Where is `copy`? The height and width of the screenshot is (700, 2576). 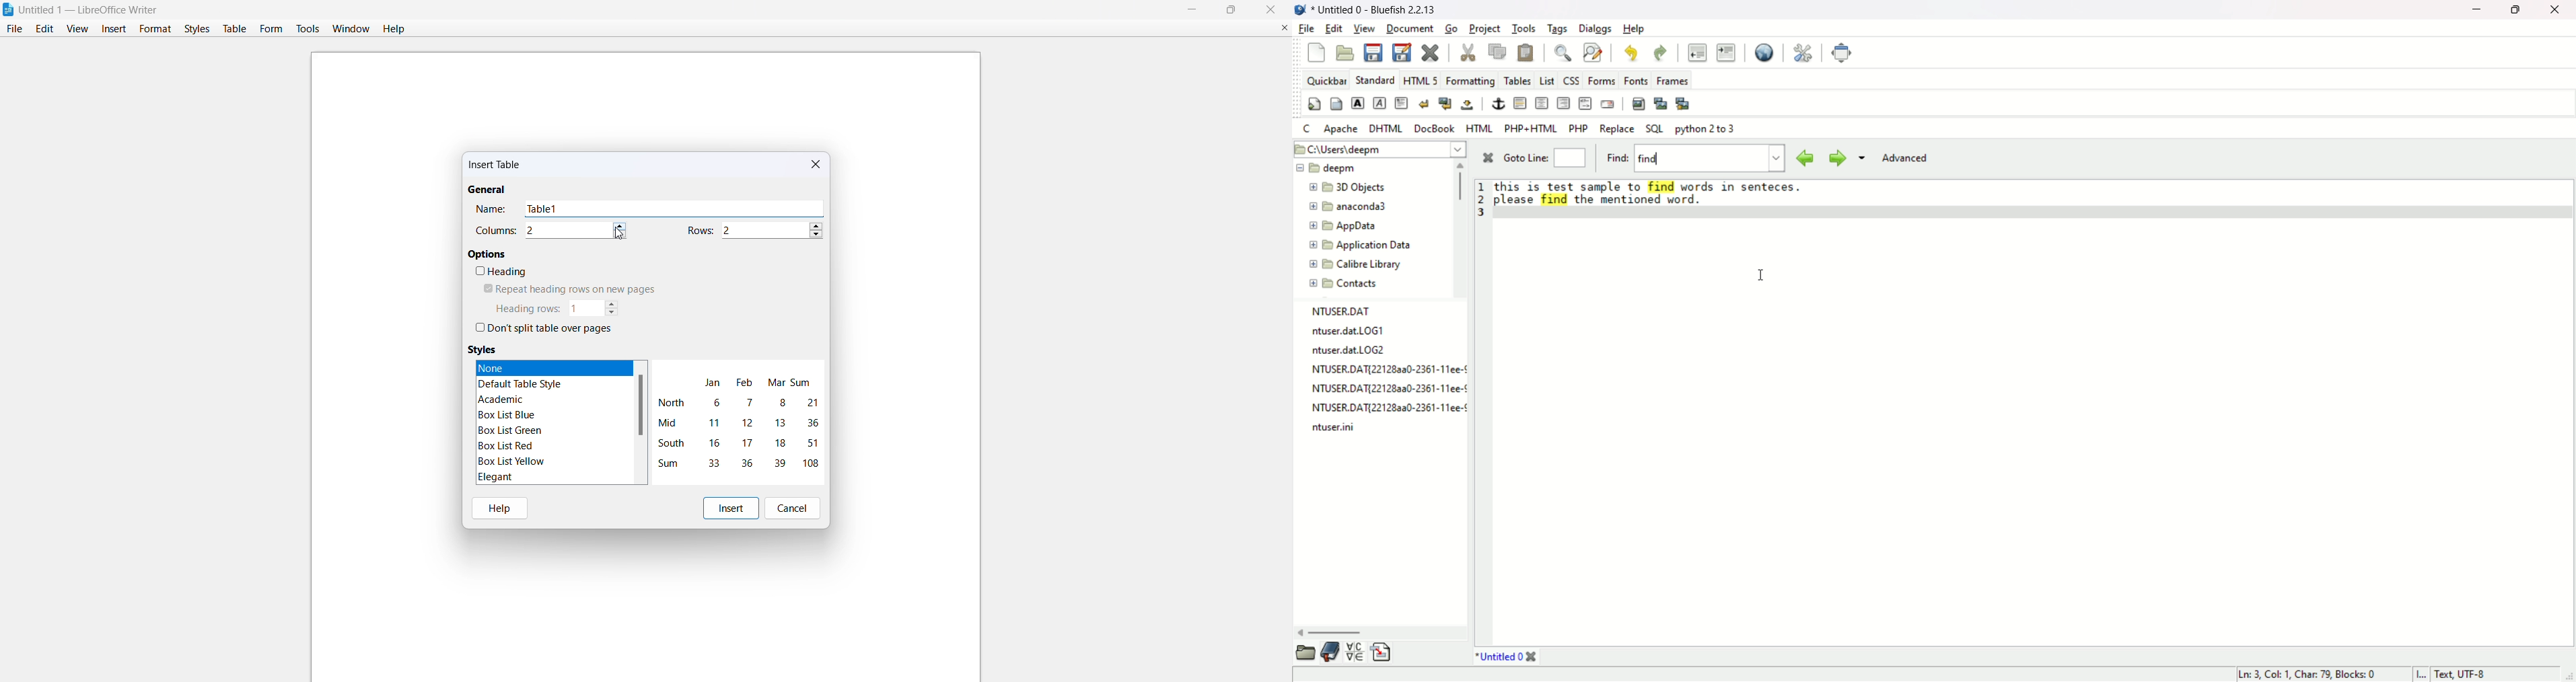 copy is located at coordinates (1498, 51).